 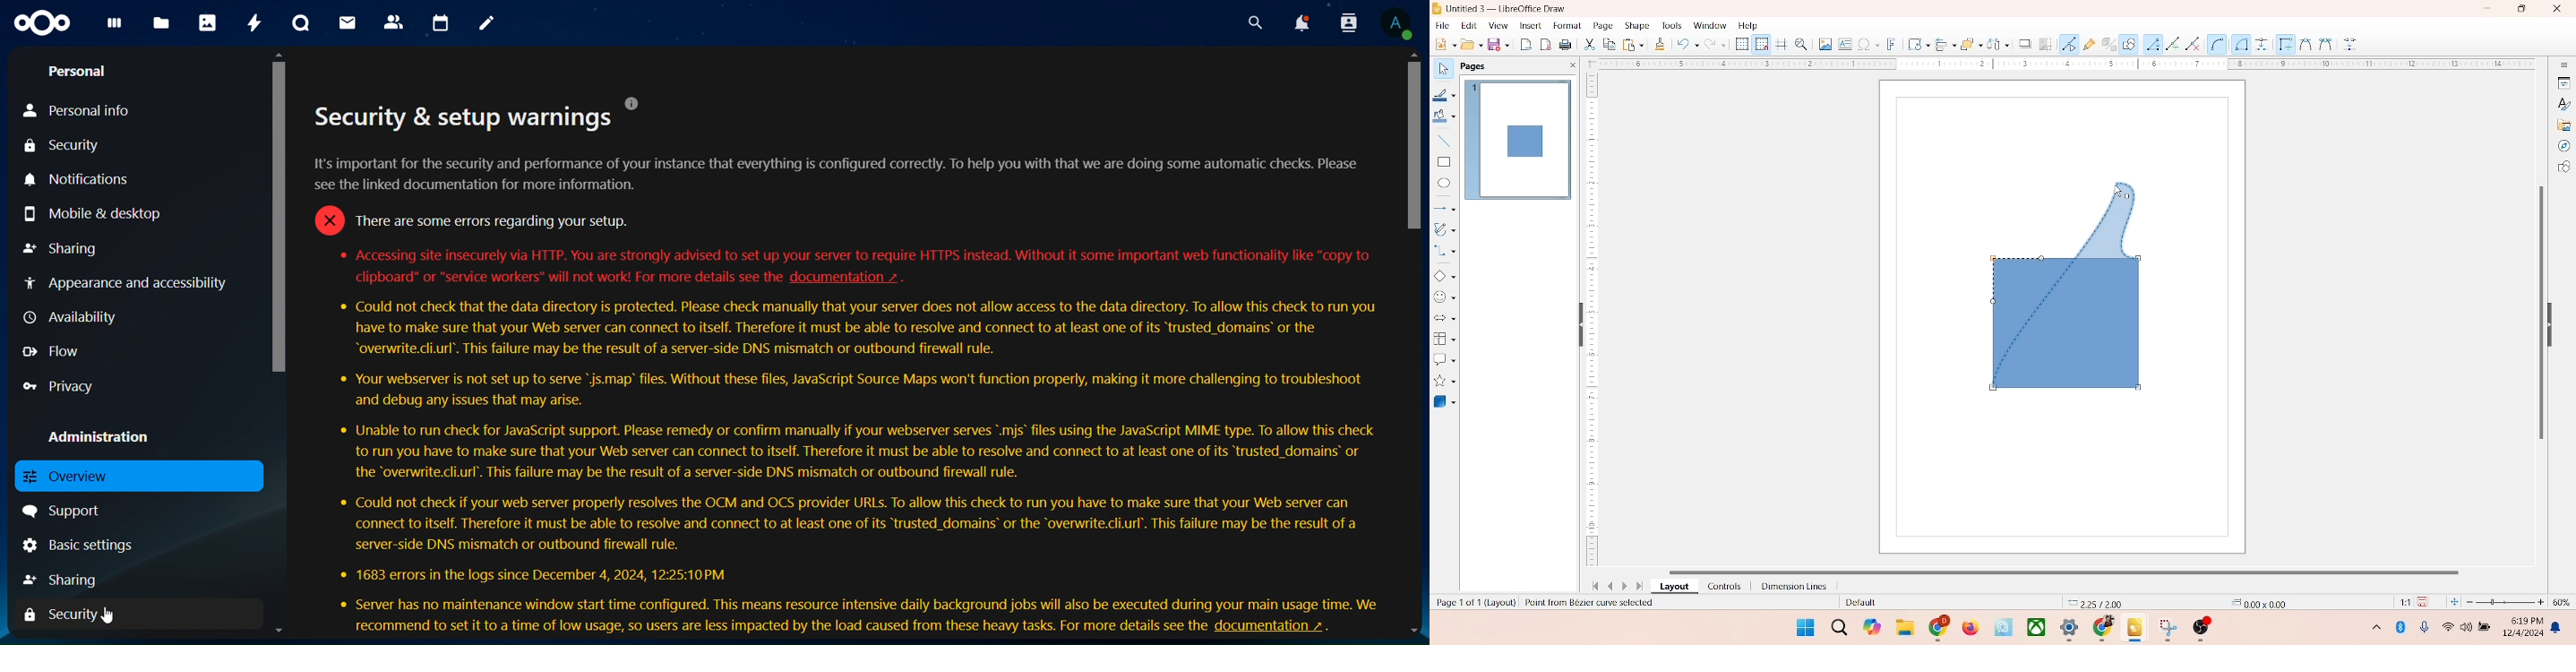 What do you see at coordinates (1567, 24) in the screenshot?
I see `format` at bounding box center [1567, 24].